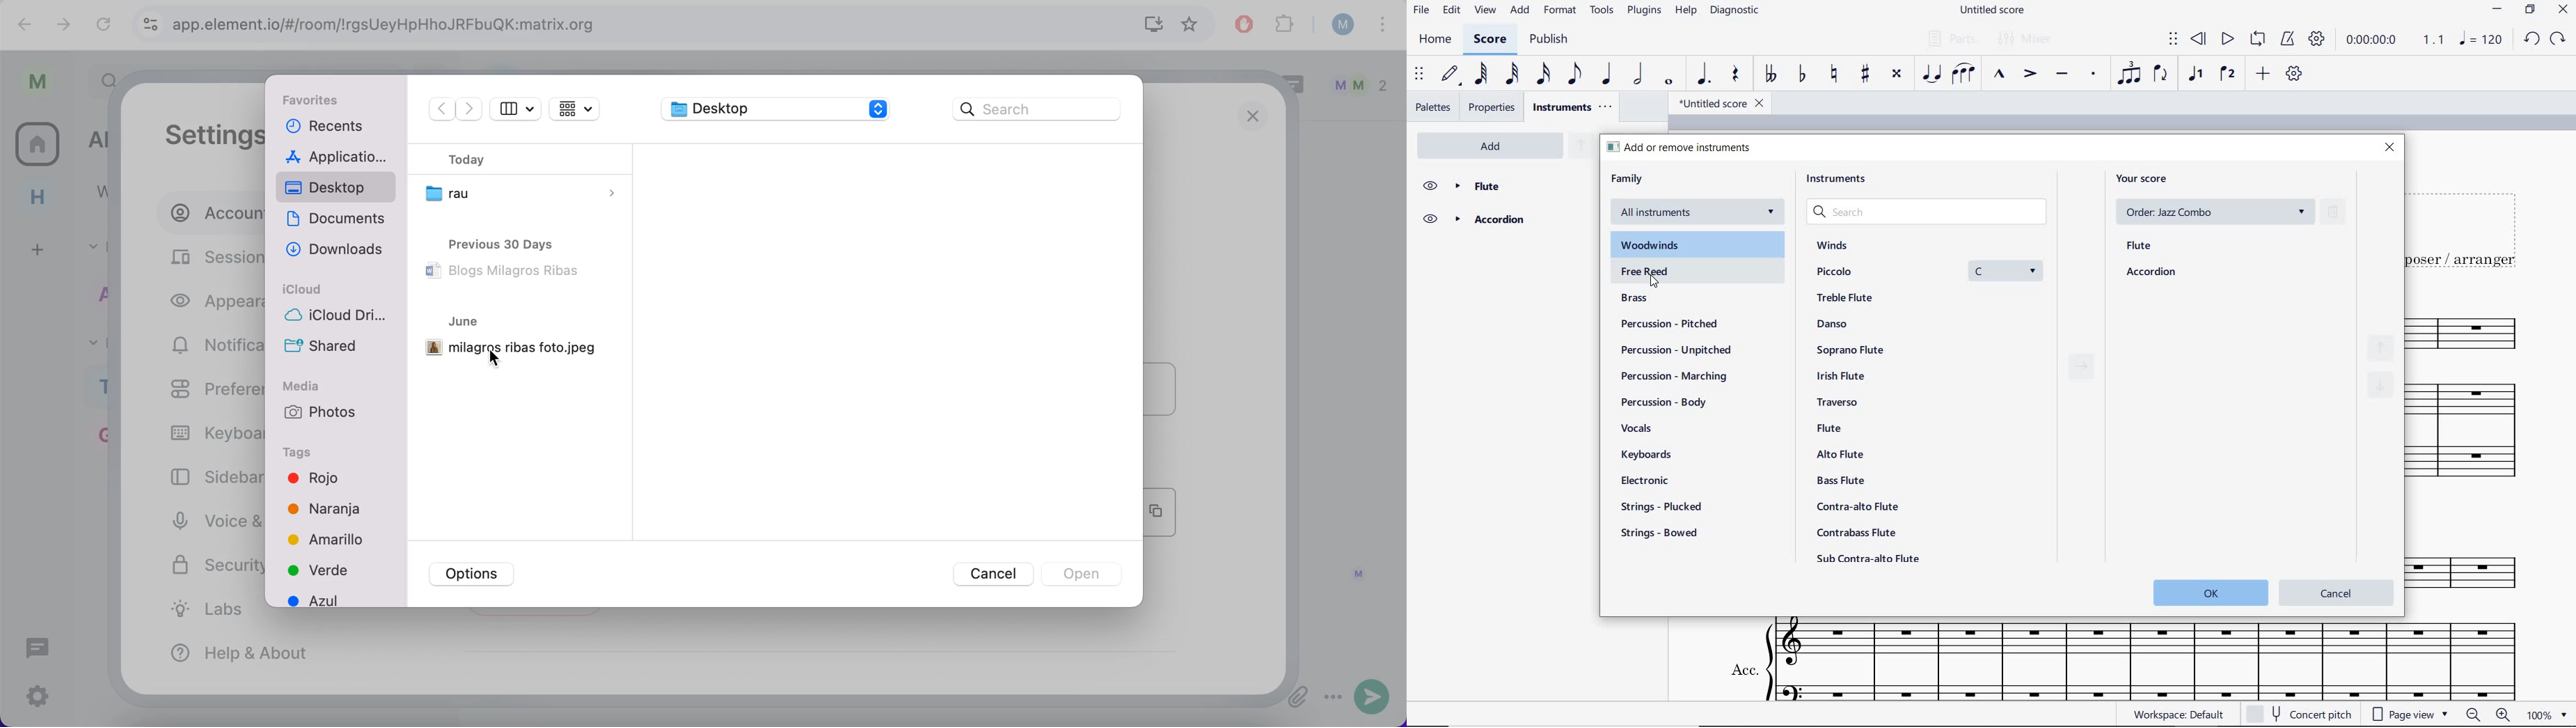  Describe the element at coordinates (1572, 75) in the screenshot. I see `eighth note` at that location.